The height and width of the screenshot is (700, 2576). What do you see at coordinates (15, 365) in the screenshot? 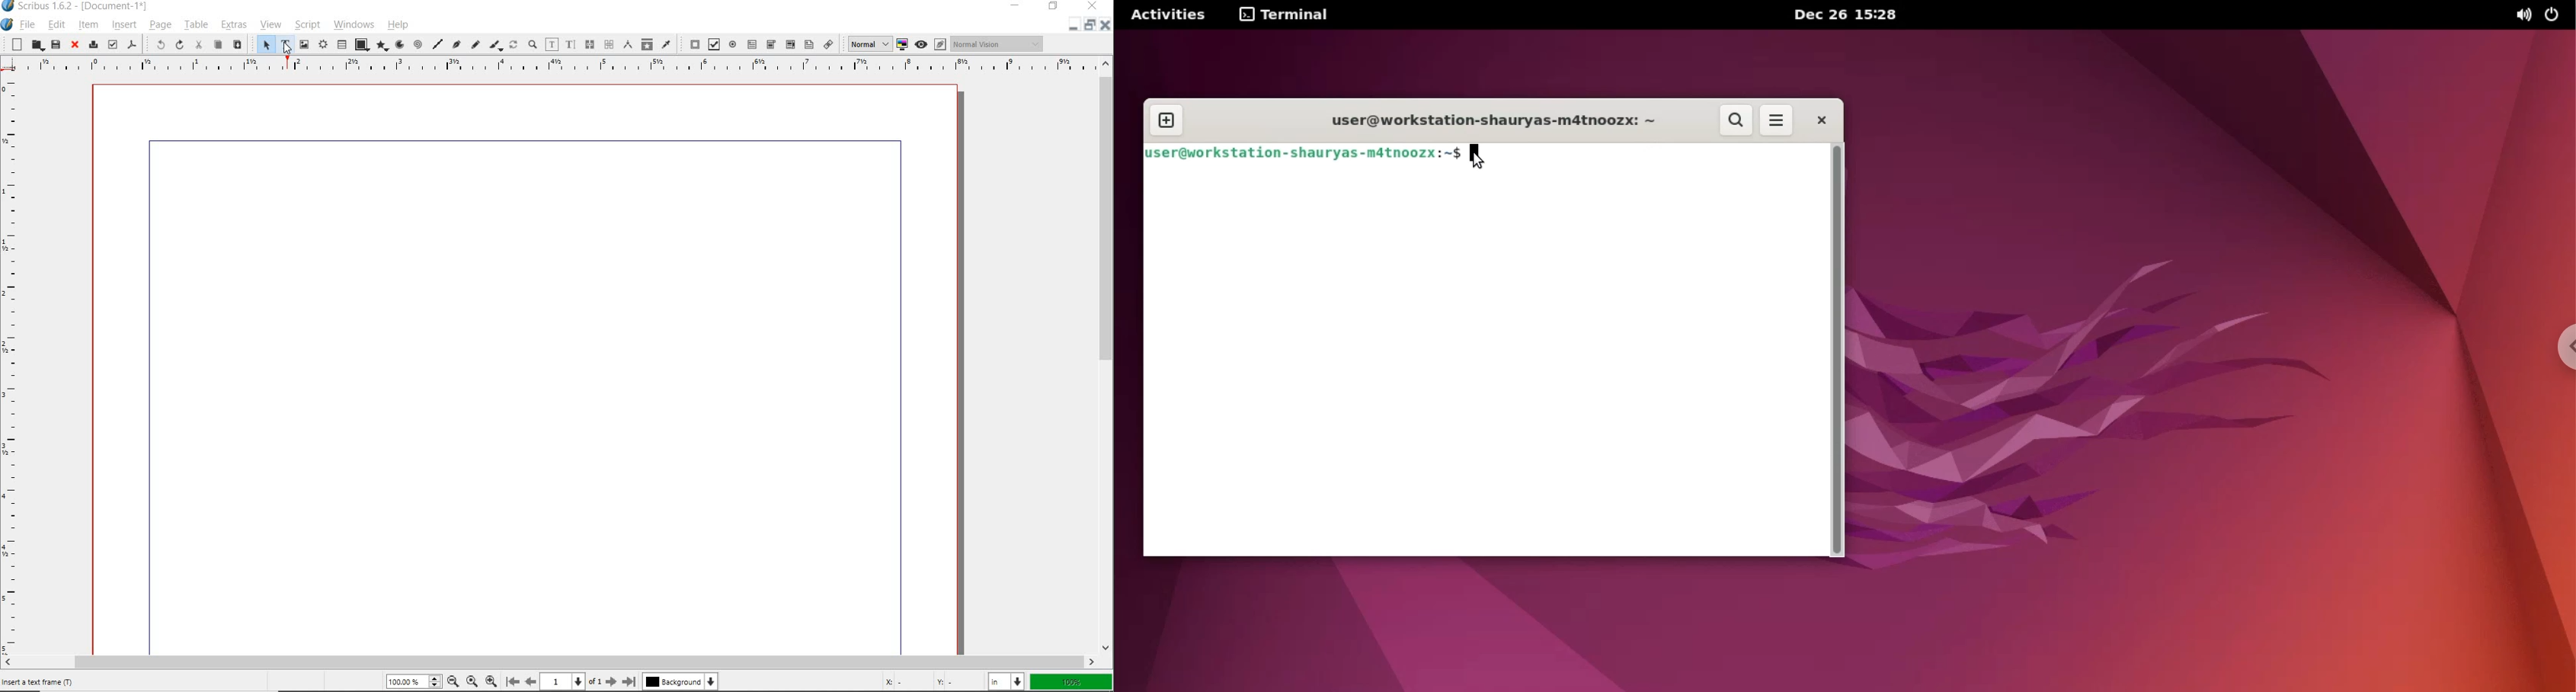
I see `Vertical Margin` at bounding box center [15, 365].